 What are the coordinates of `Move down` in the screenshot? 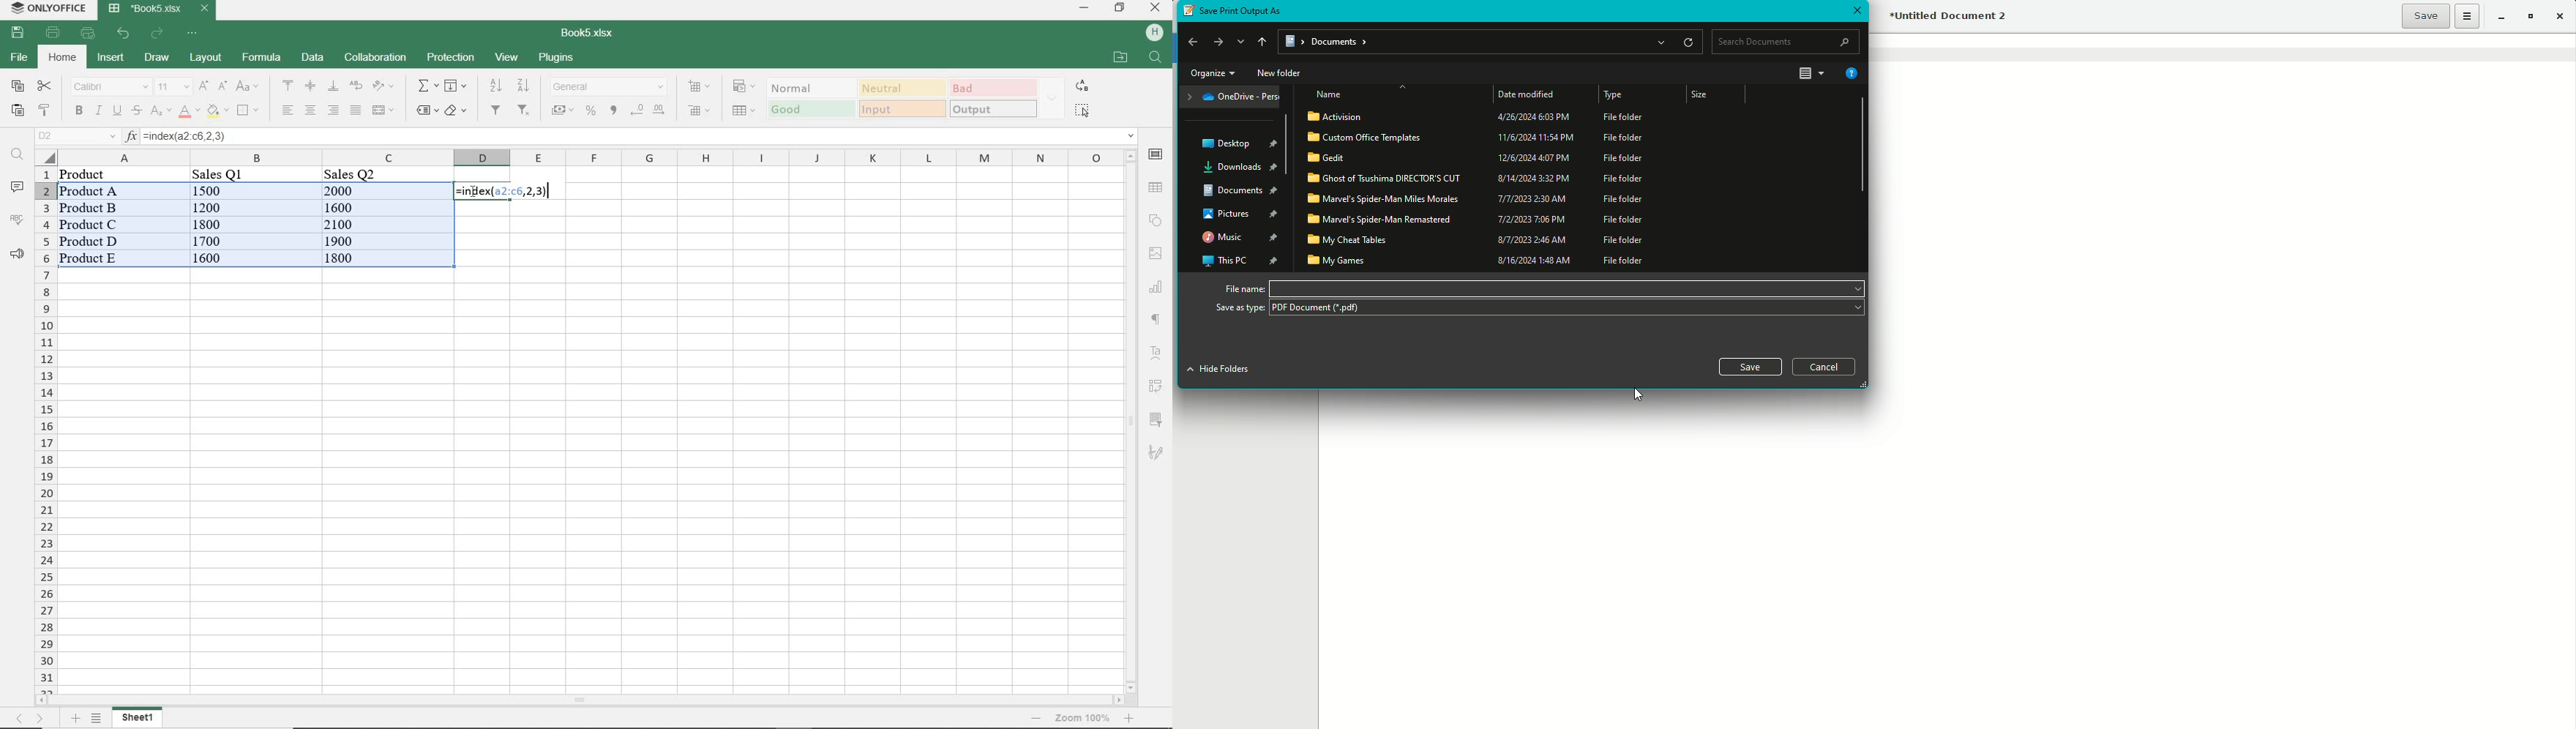 It's located at (1240, 42).